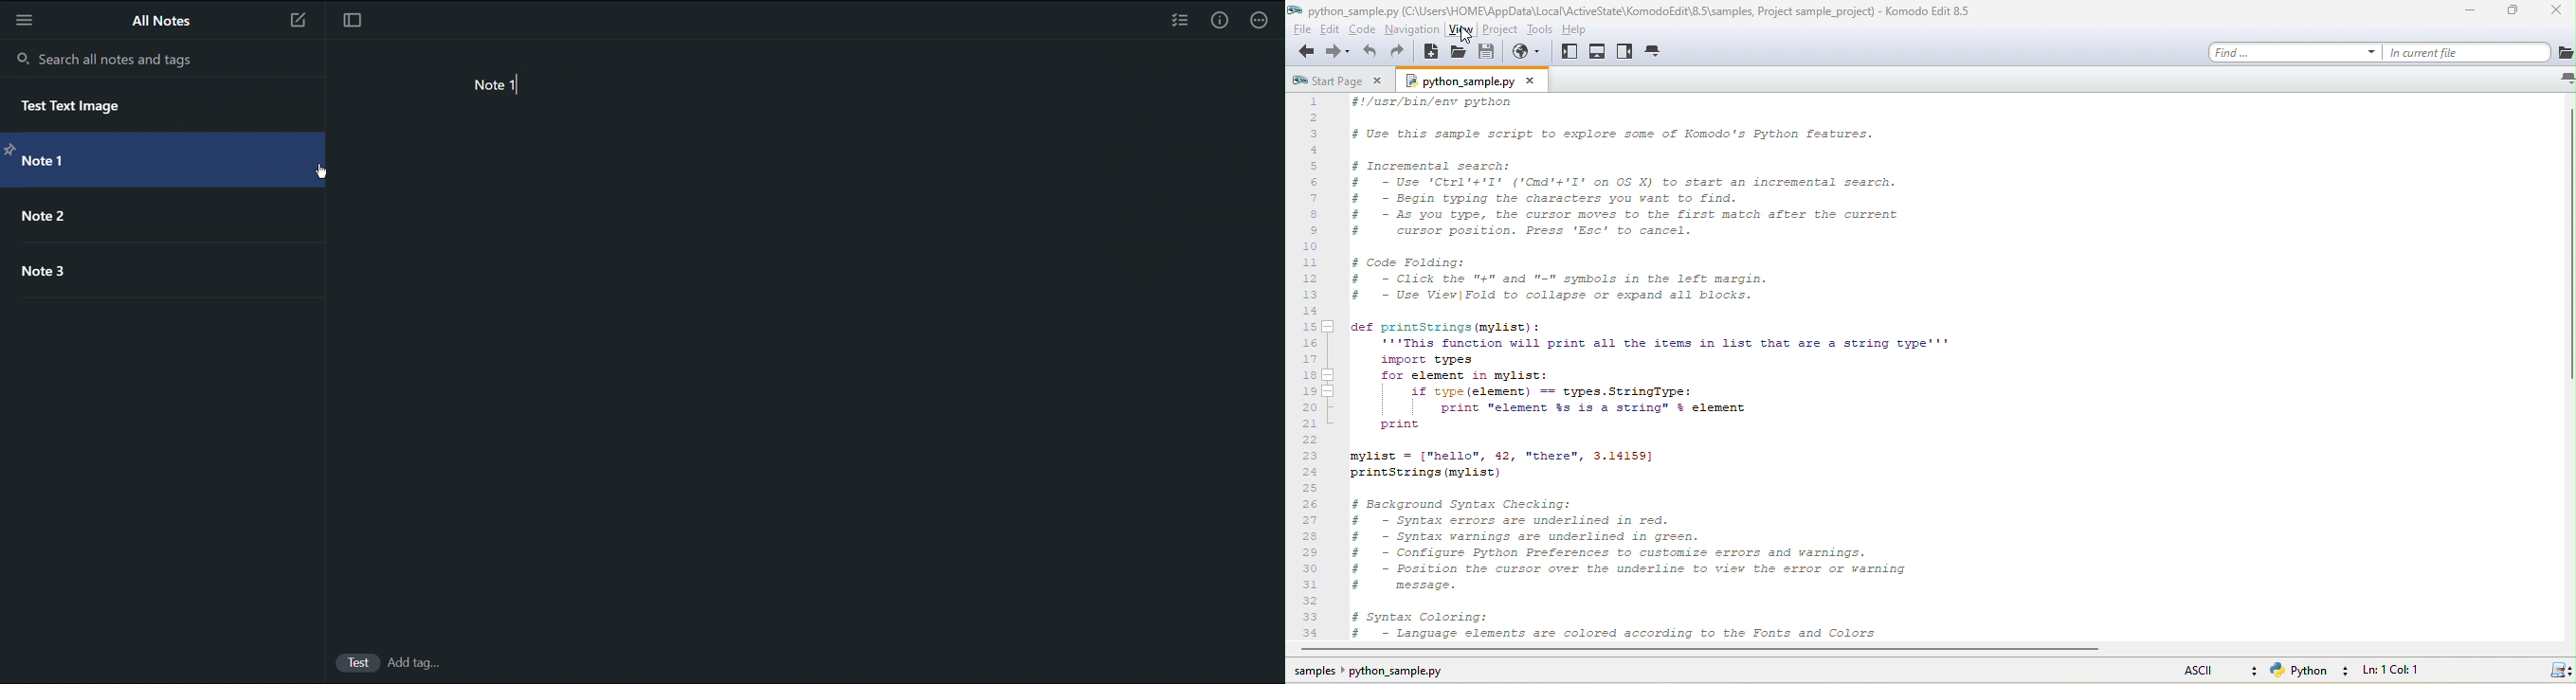 This screenshot has height=700, width=2576. What do you see at coordinates (325, 173) in the screenshot?
I see `cursor` at bounding box center [325, 173].